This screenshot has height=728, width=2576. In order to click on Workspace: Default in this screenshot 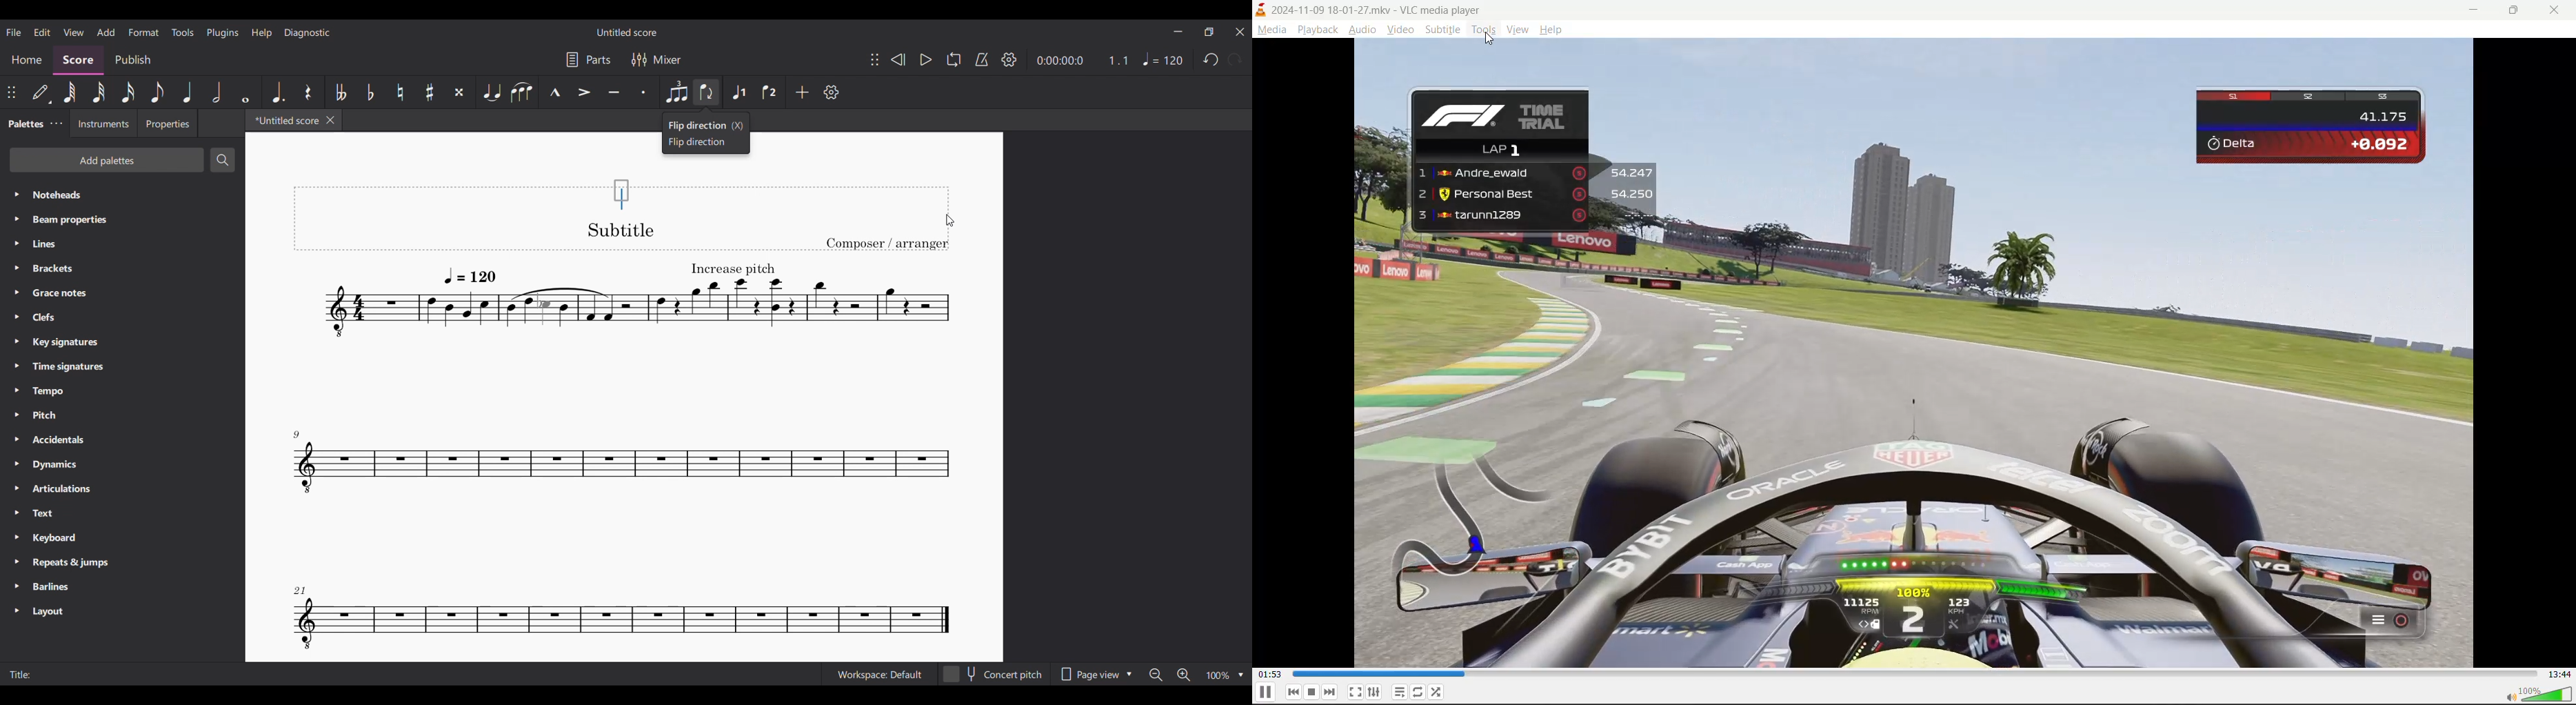, I will do `click(880, 674)`.